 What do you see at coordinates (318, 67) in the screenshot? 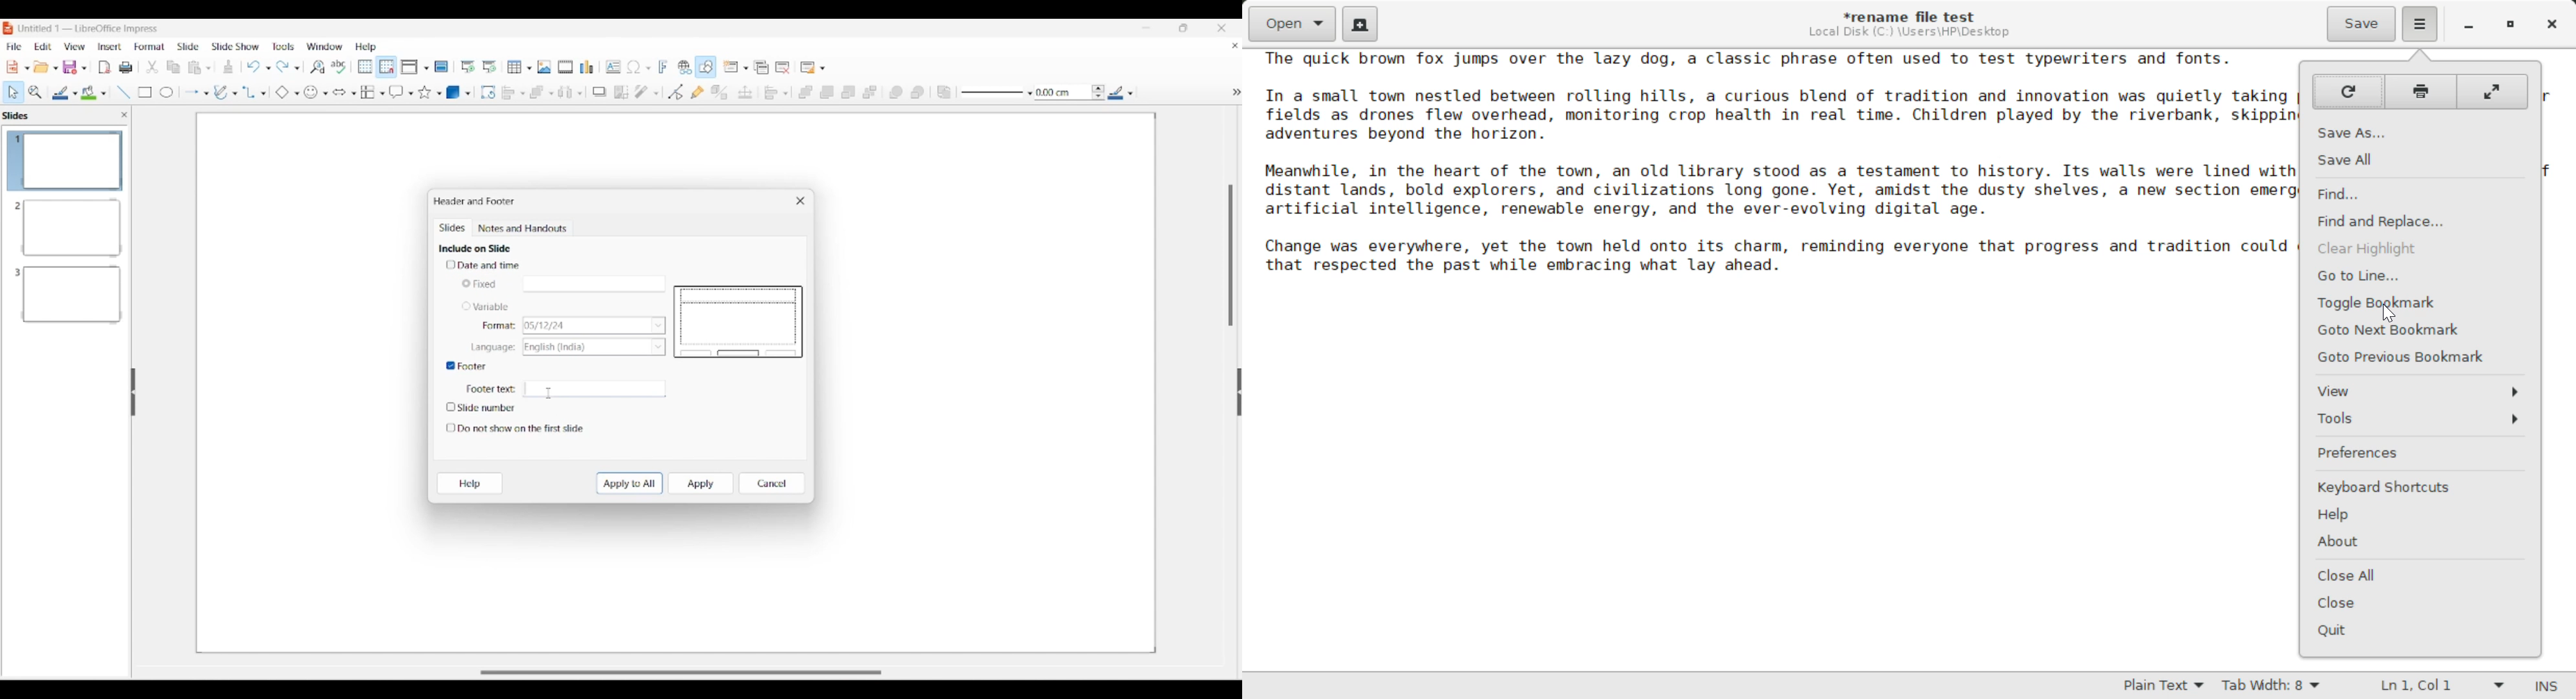
I see `Find and replace` at bounding box center [318, 67].